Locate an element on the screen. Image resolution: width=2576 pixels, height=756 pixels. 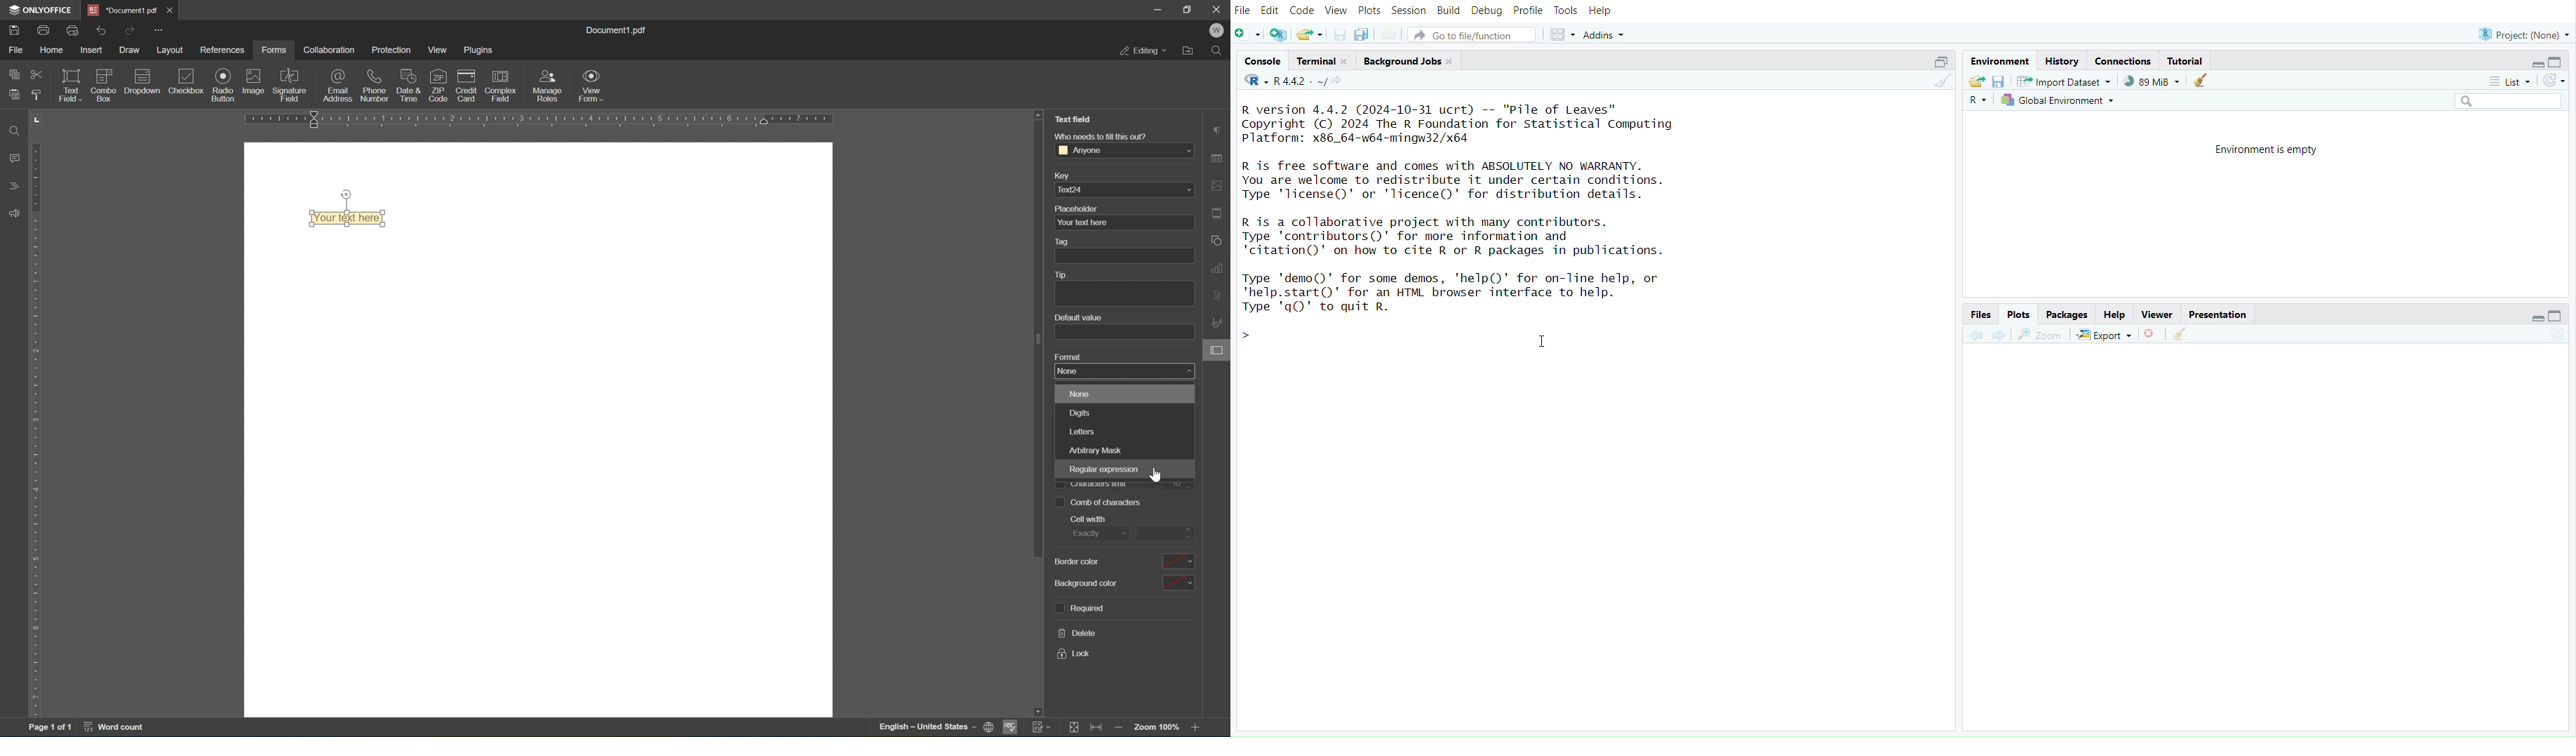
select border color is located at coordinates (1178, 559).